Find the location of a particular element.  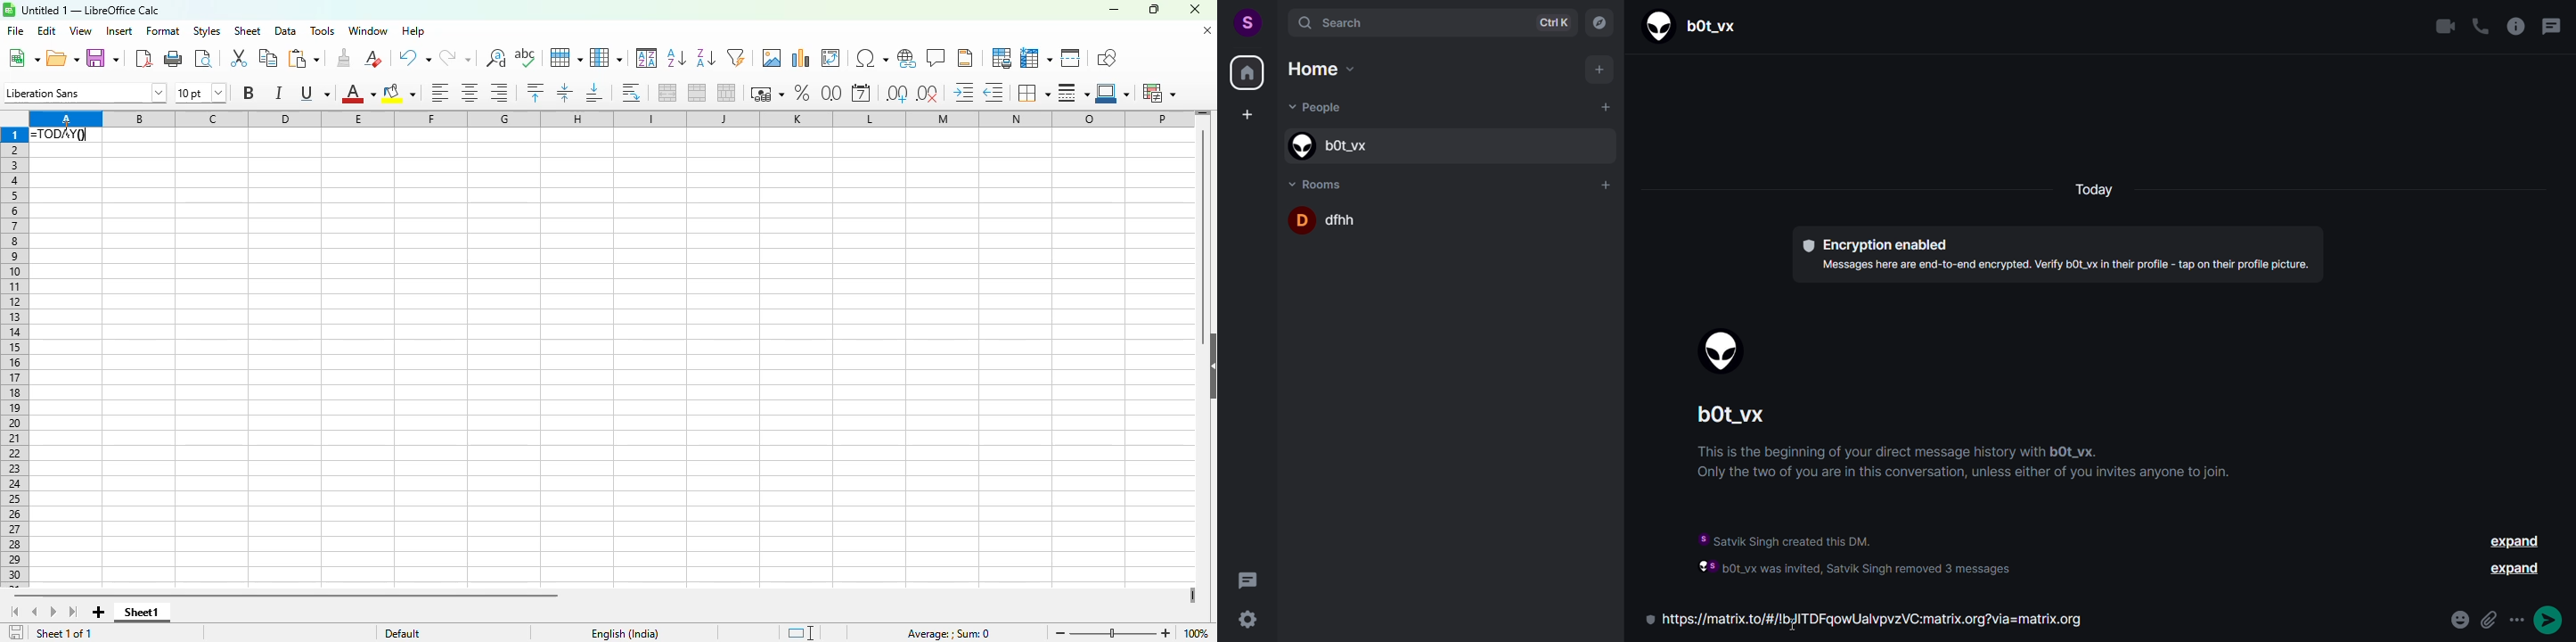

room info is located at coordinates (2514, 26).